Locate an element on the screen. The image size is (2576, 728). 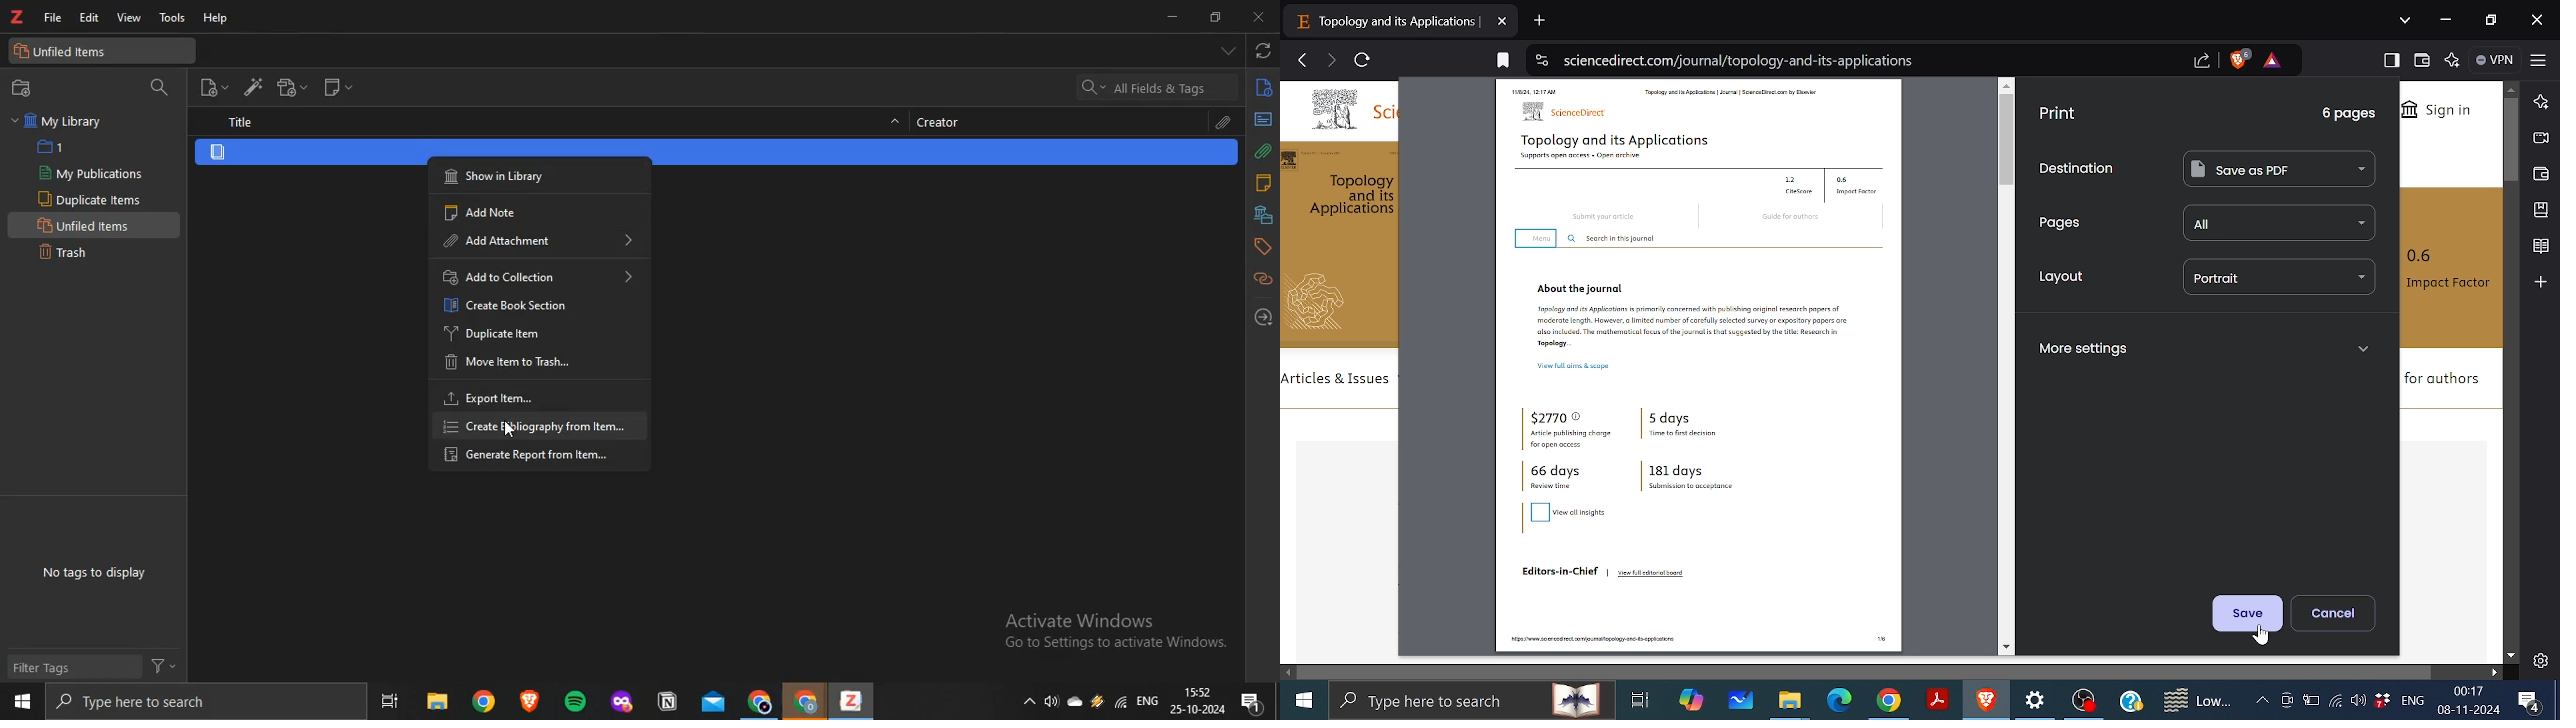
drive is located at coordinates (1098, 700).